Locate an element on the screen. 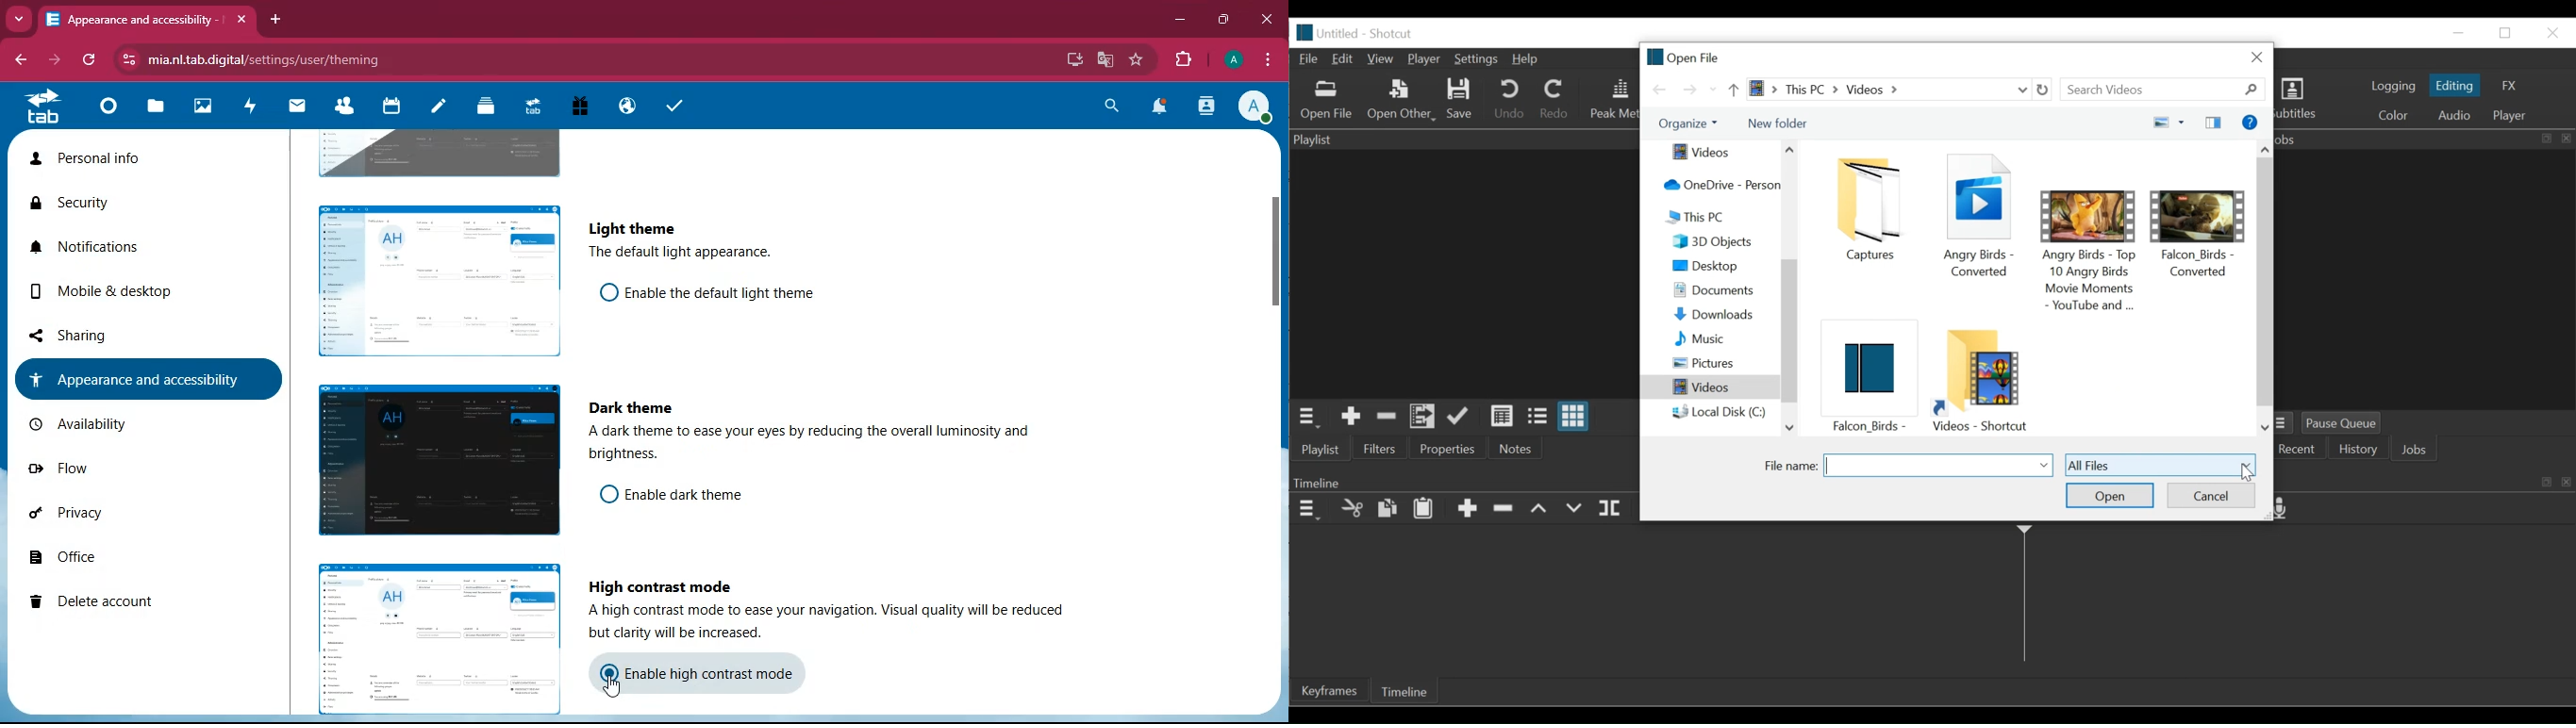 Image resolution: width=2576 pixels, height=728 pixels. Properties is located at coordinates (1451, 447).